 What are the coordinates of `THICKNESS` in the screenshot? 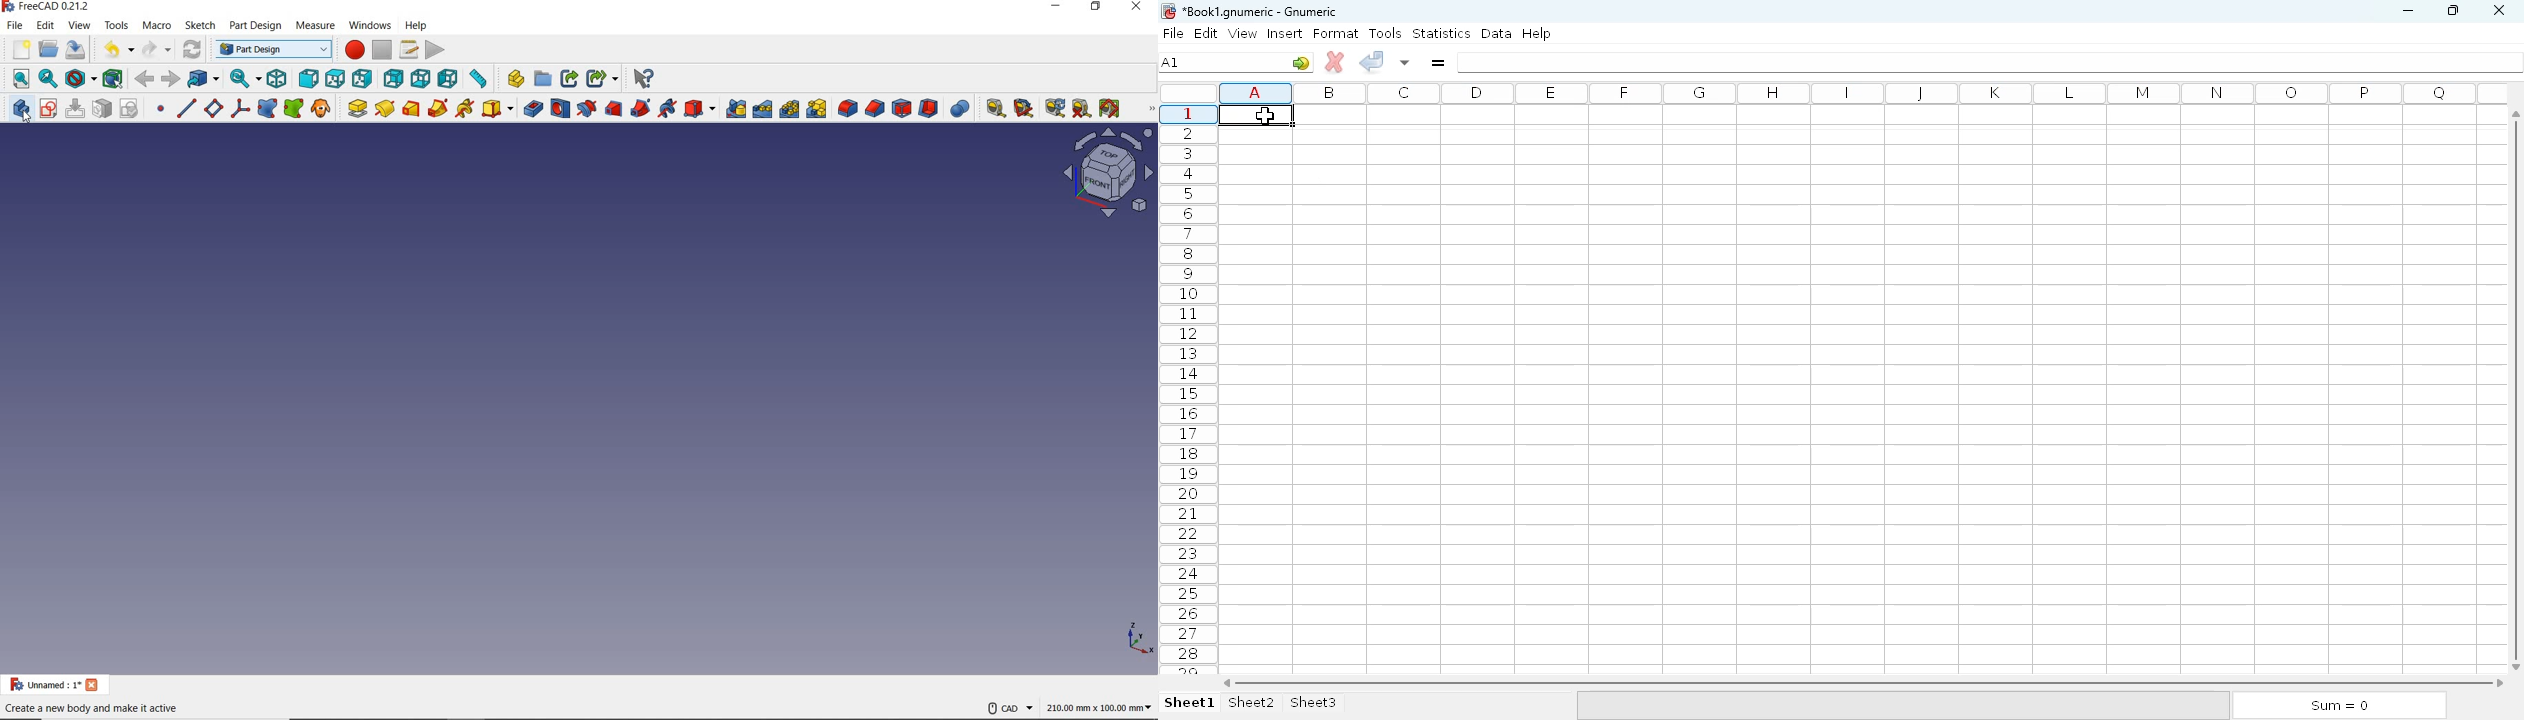 It's located at (930, 106).